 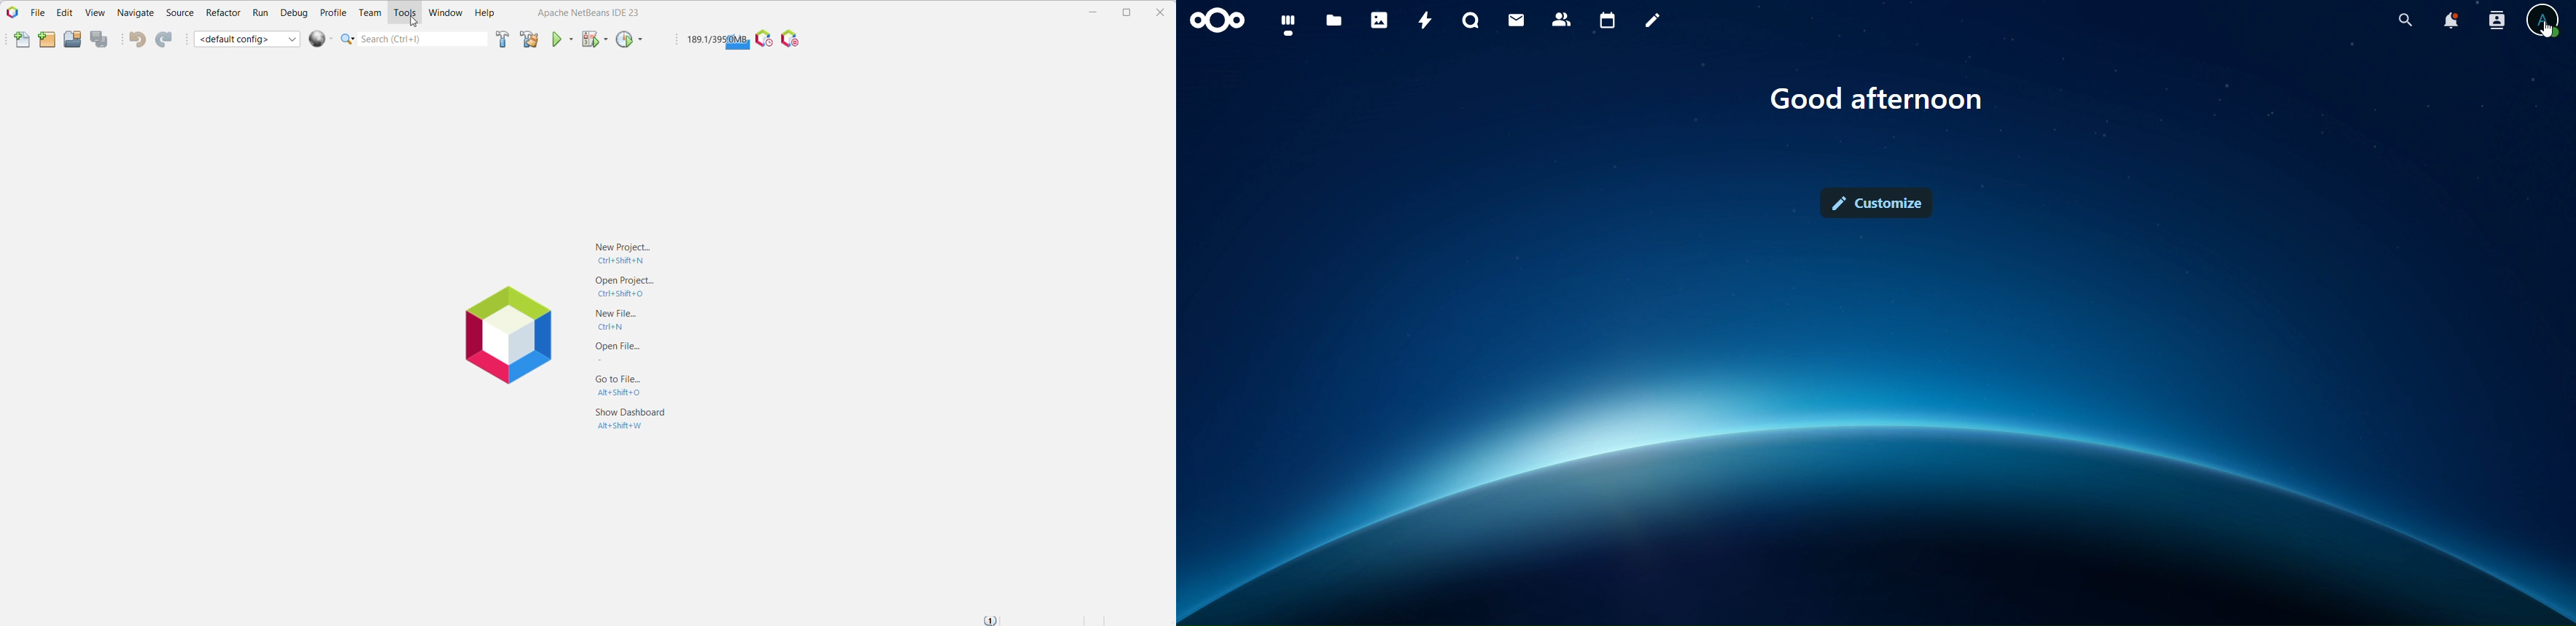 What do you see at coordinates (1608, 19) in the screenshot?
I see `calendar` at bounding box center [1608, 19].